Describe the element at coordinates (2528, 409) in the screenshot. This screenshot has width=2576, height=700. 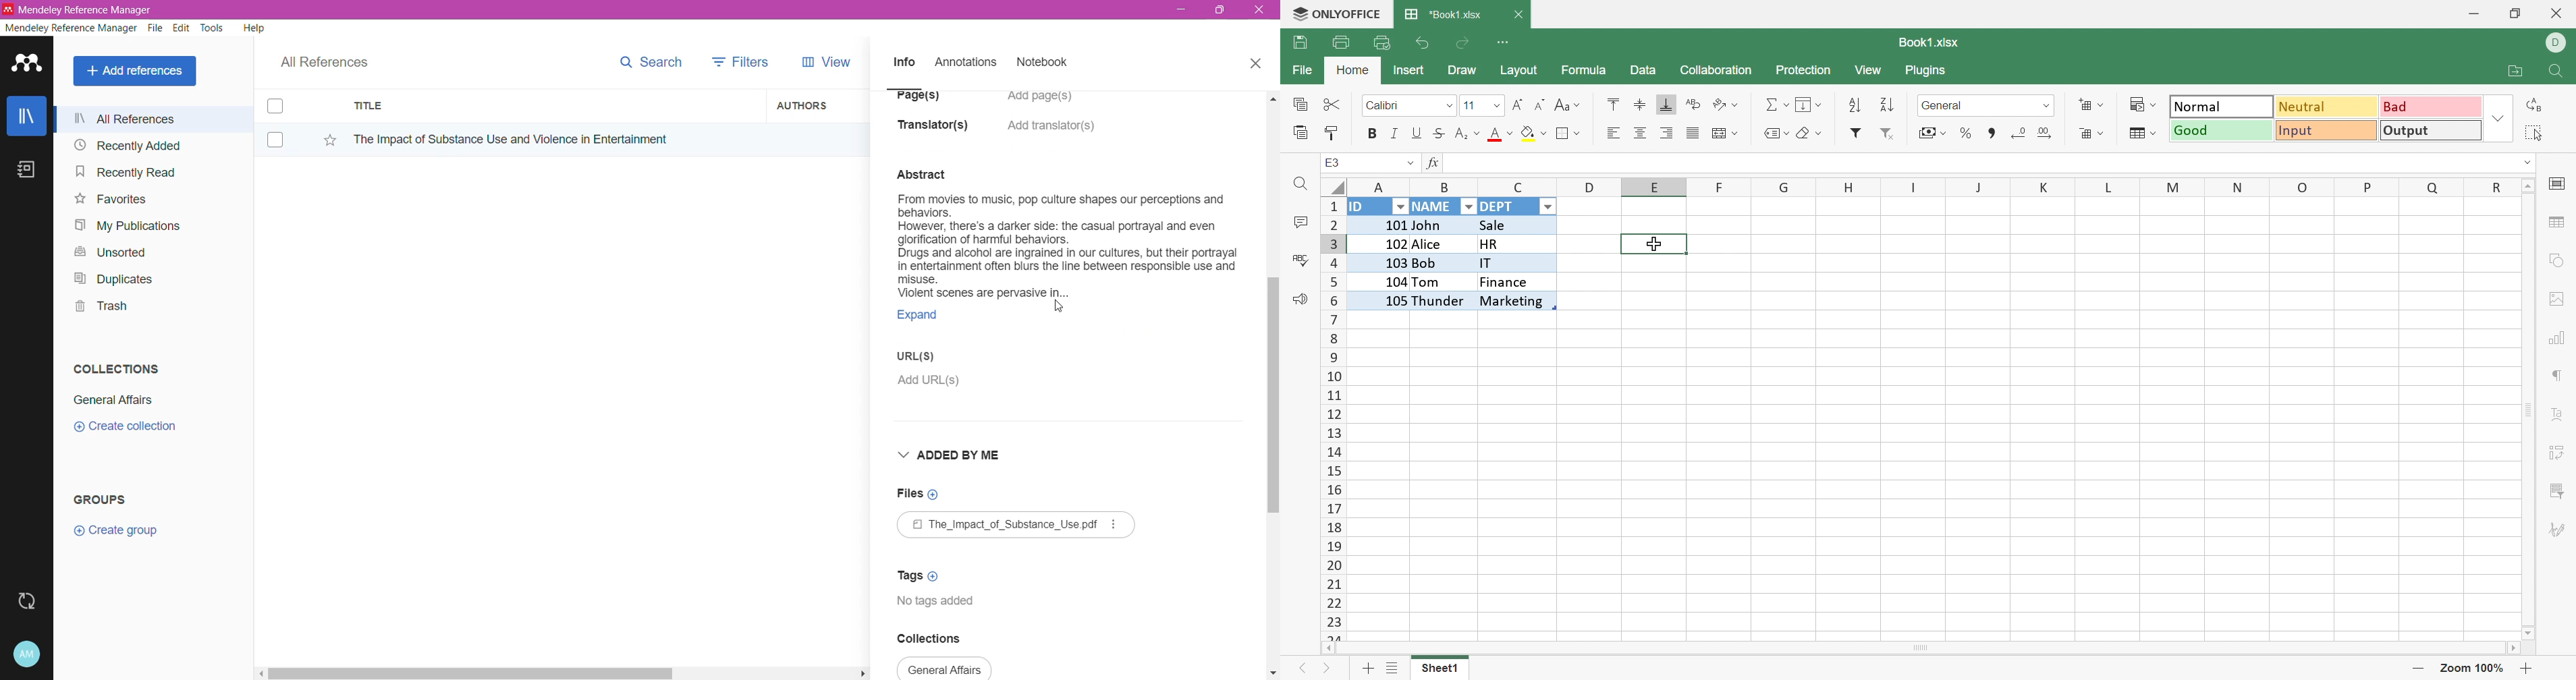
I see `Scroll Bar` at that location.